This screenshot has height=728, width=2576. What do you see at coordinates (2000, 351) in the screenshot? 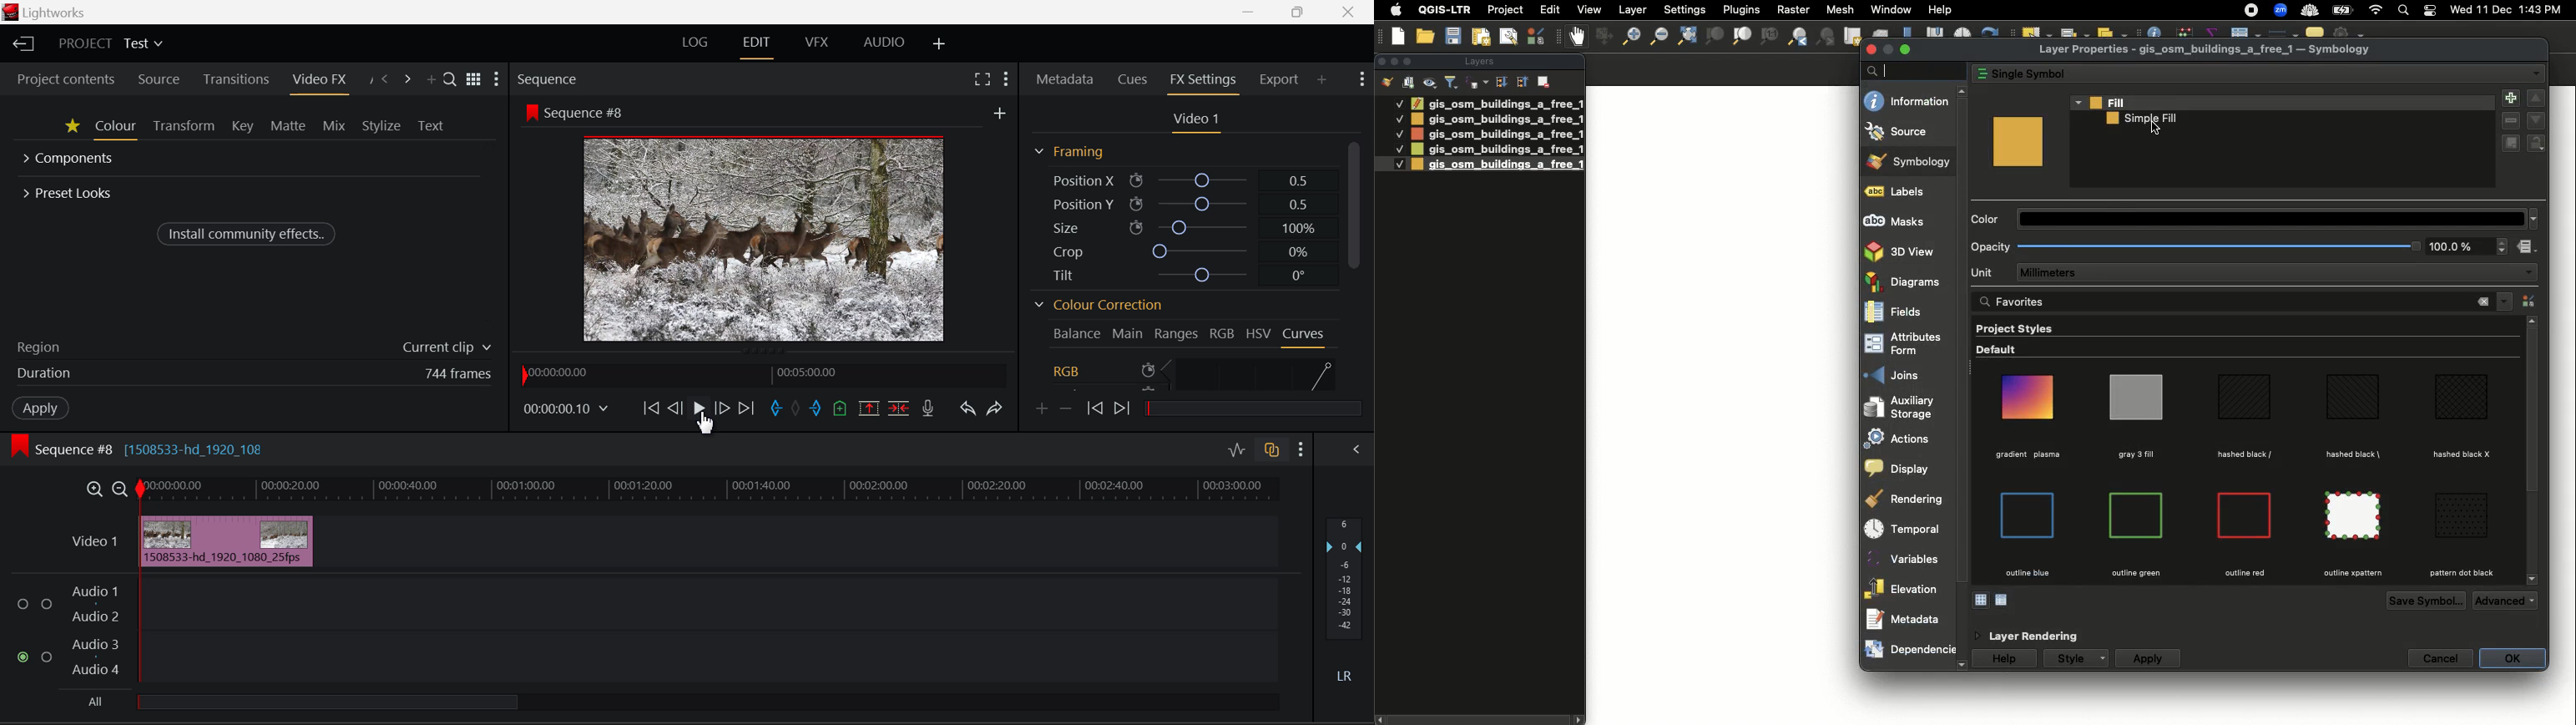
I see `Default ` at bounding box center [2000, 351].